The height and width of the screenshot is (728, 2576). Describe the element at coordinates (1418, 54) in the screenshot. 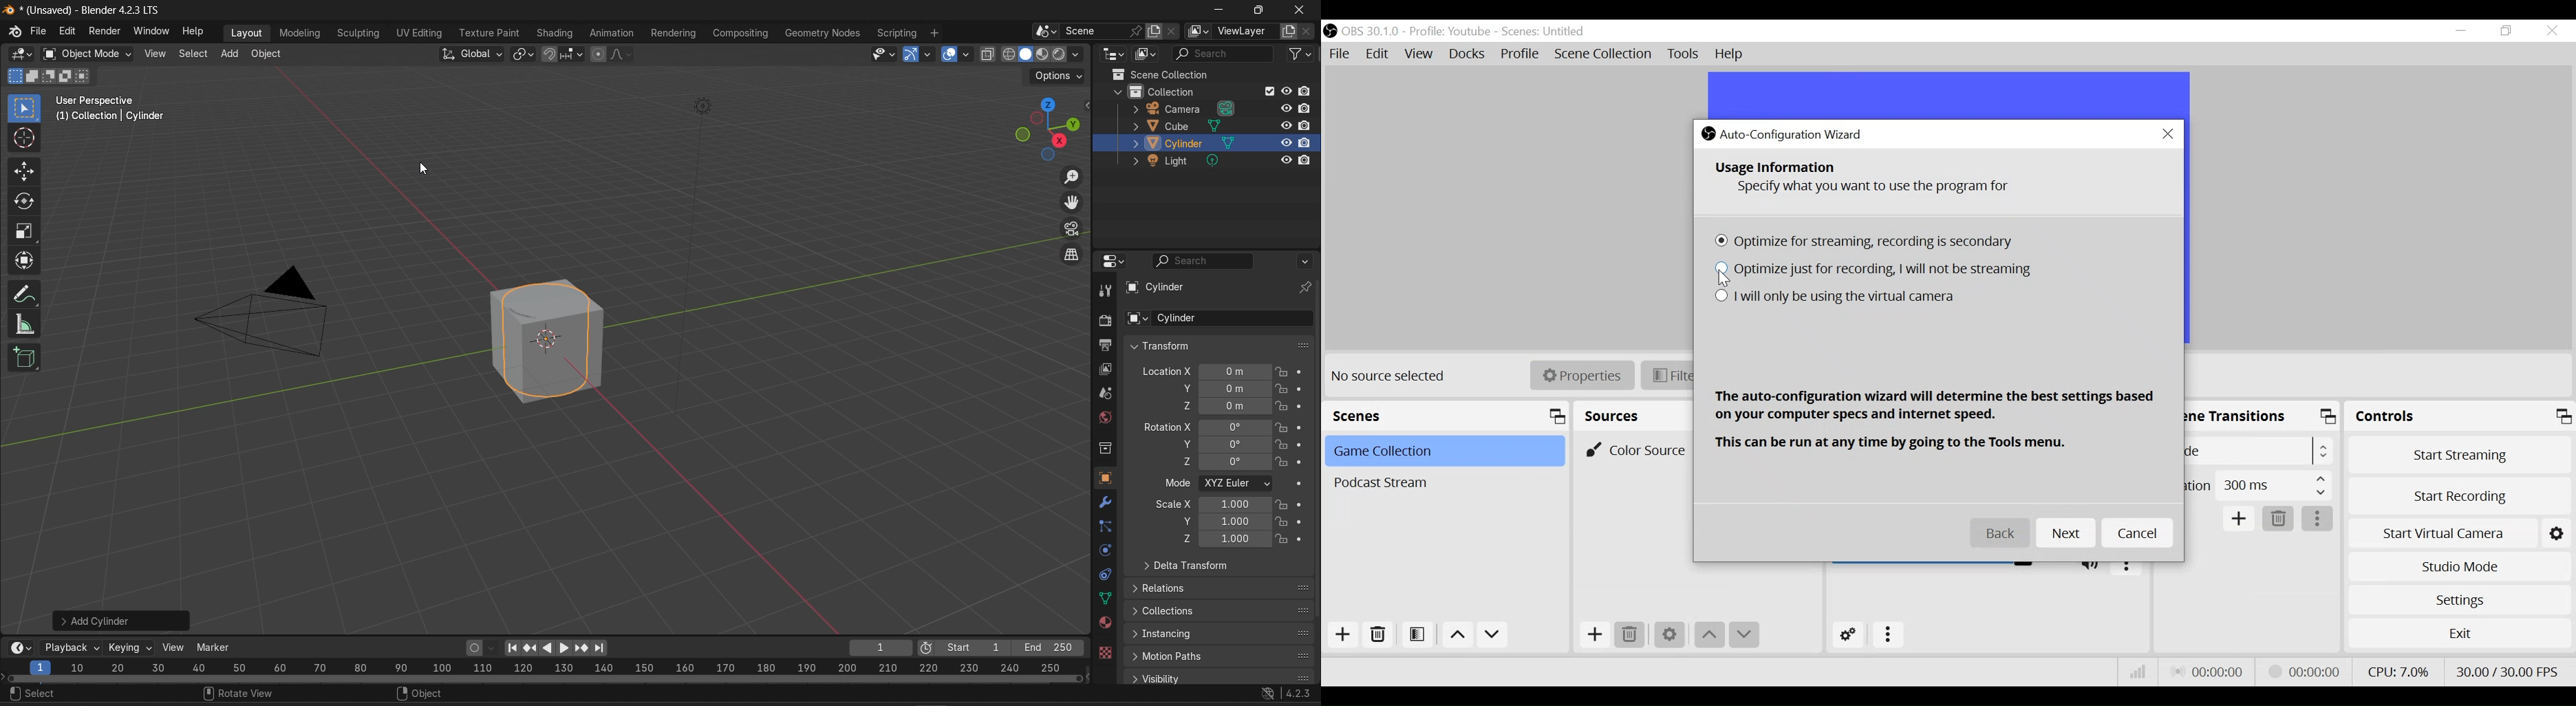

I see `View` at that location.